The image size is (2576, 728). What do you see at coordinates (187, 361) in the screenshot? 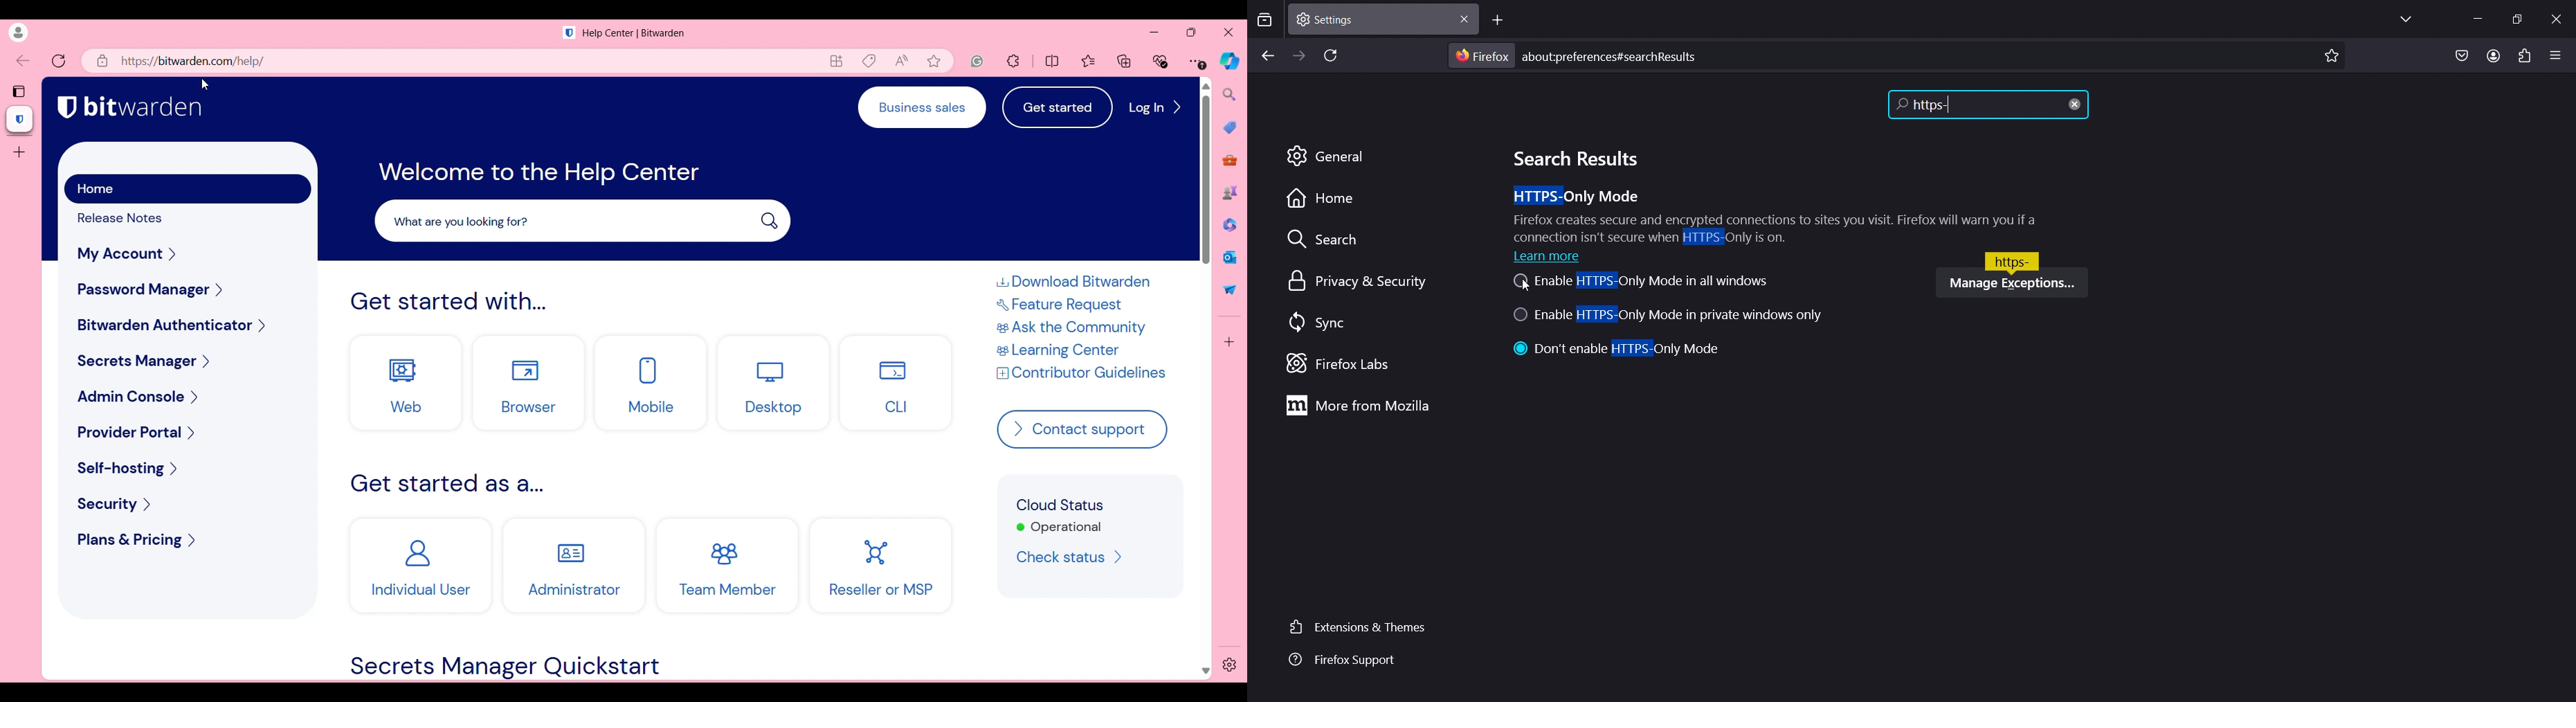
I see `Secrets manager` at bounding box center [187, 361].